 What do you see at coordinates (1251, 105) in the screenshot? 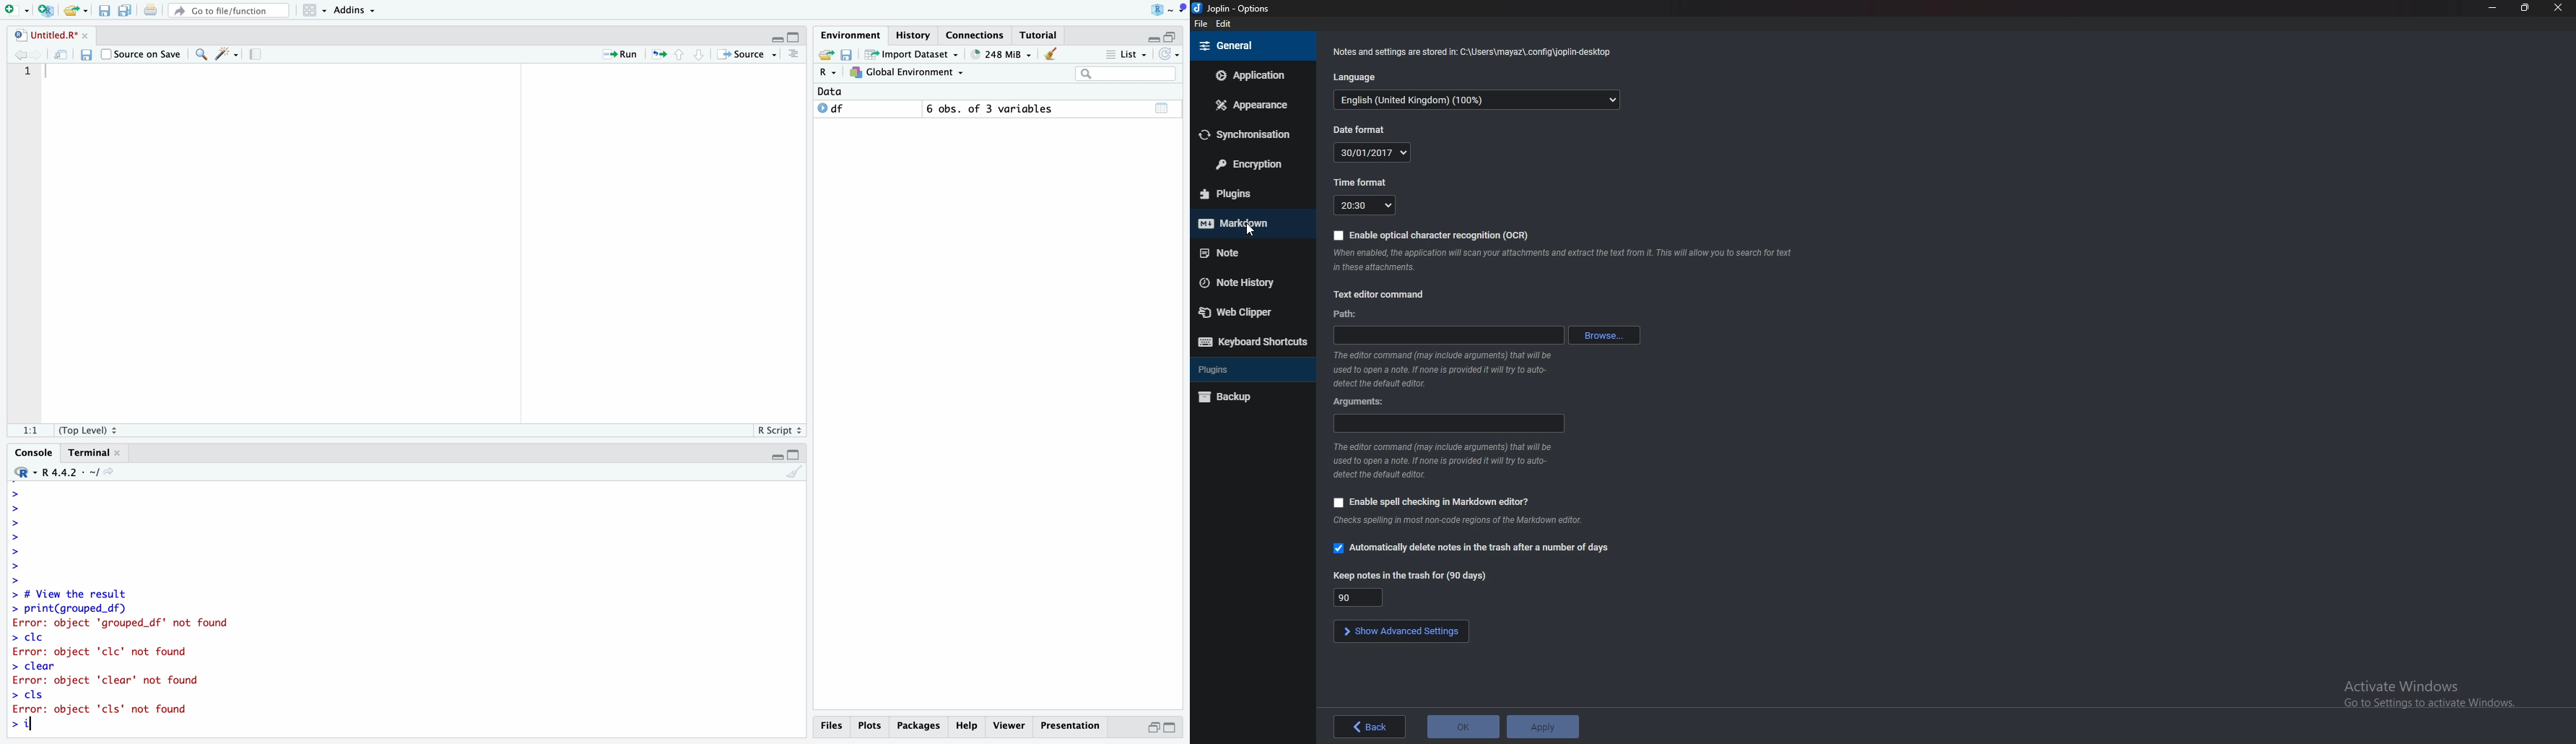
I see `appearance` at bounding box center [1251, 105].